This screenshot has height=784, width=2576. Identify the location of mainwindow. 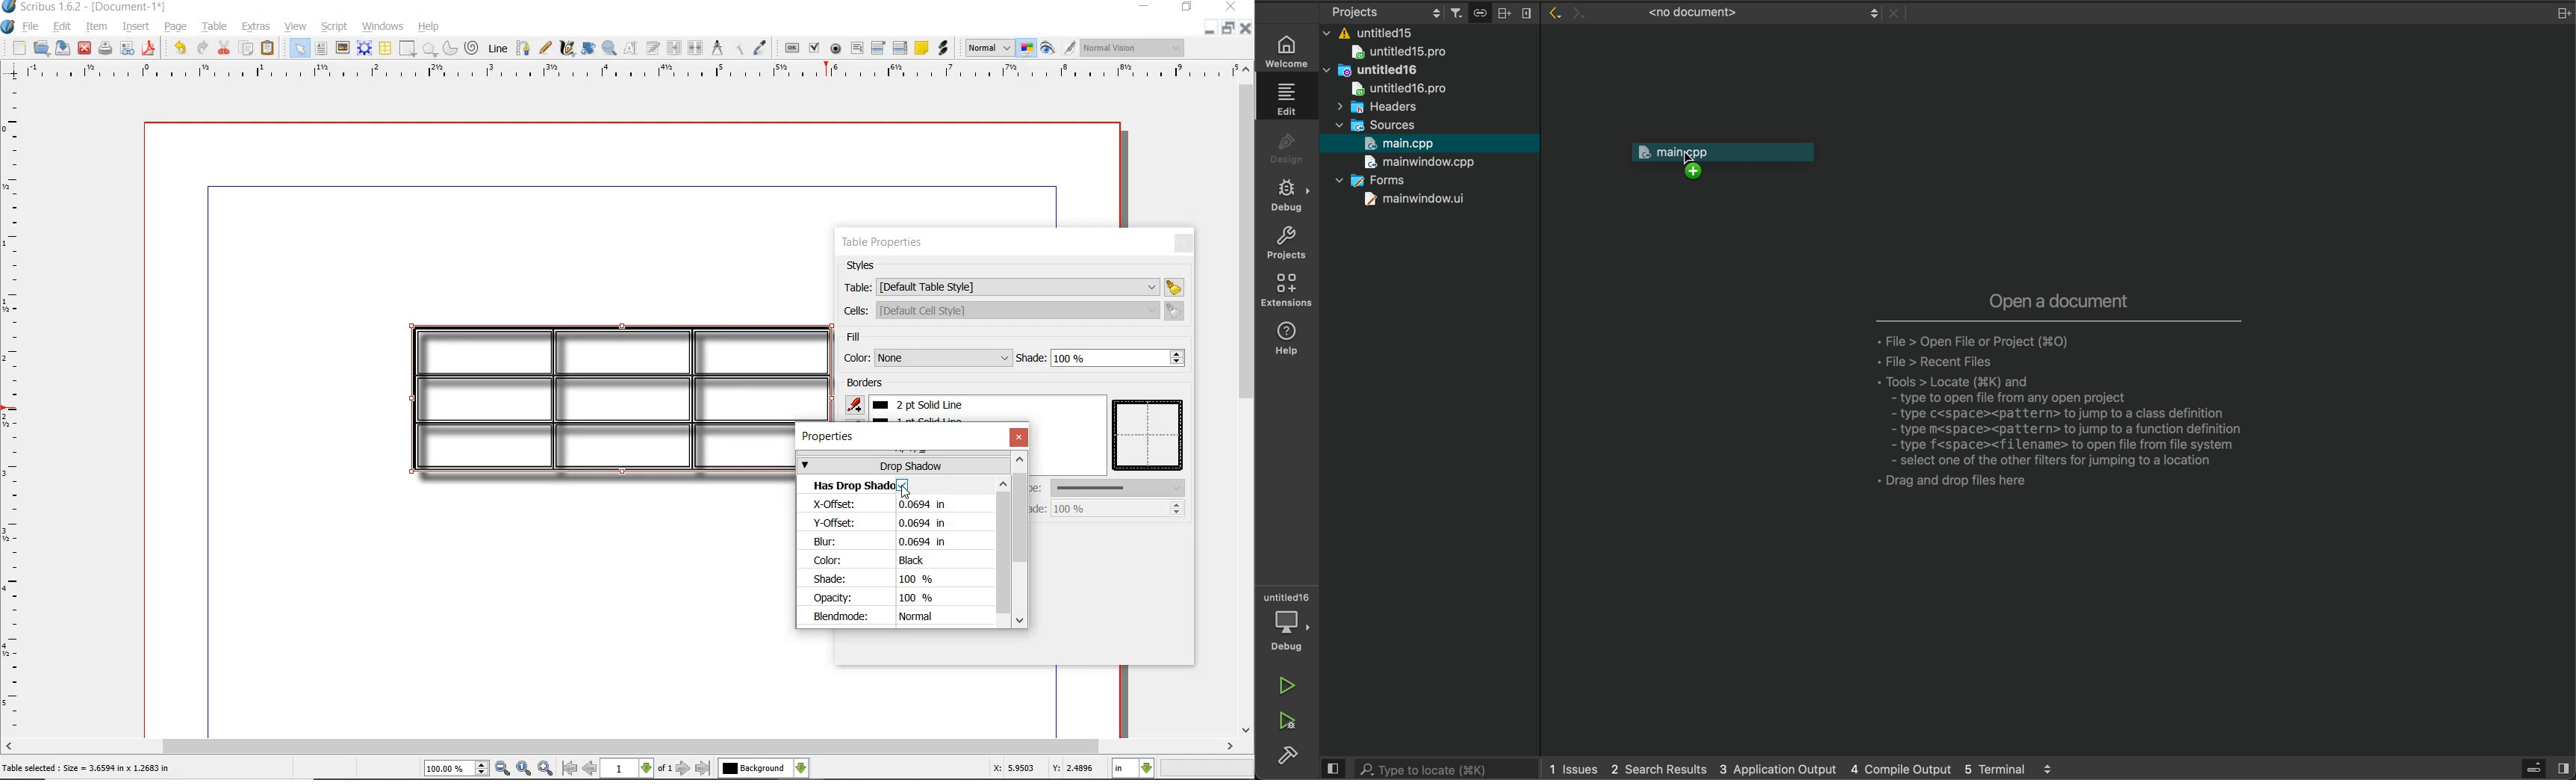
(1415, 199).